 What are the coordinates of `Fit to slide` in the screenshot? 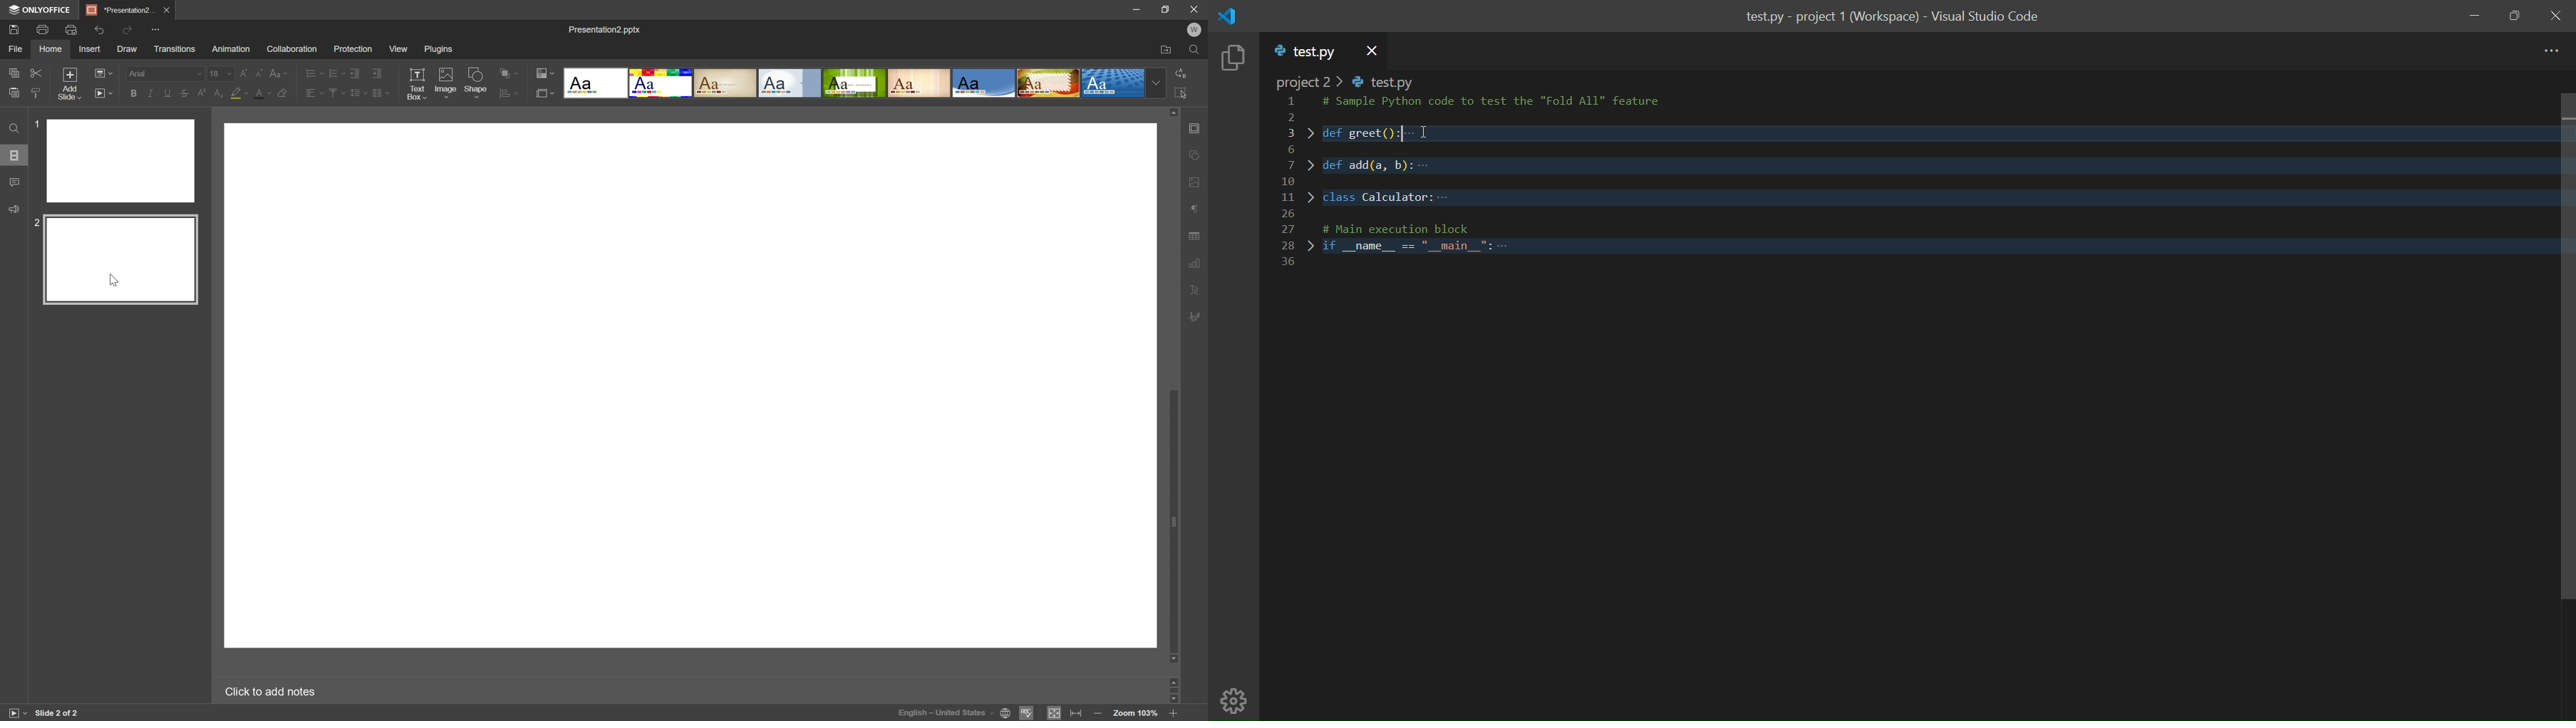 It's located at (1055, 712).